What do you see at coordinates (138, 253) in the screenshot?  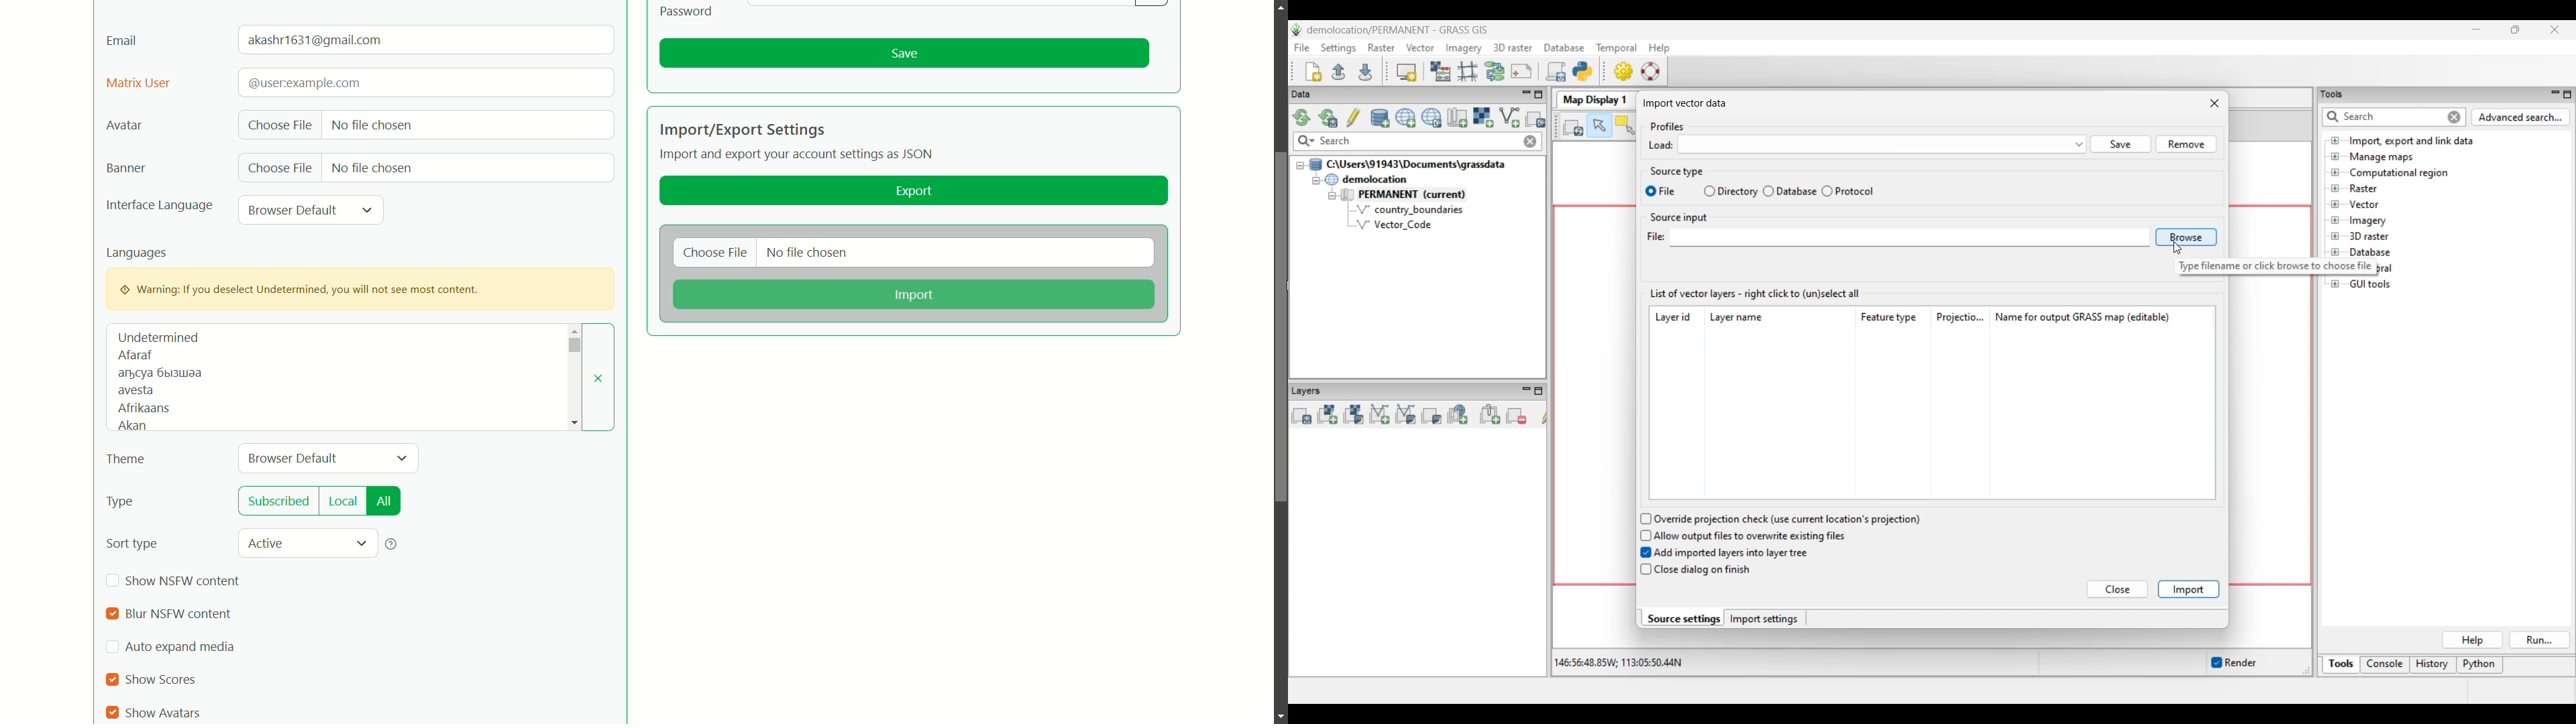 I see `languages` at bounding box center [138, 253].